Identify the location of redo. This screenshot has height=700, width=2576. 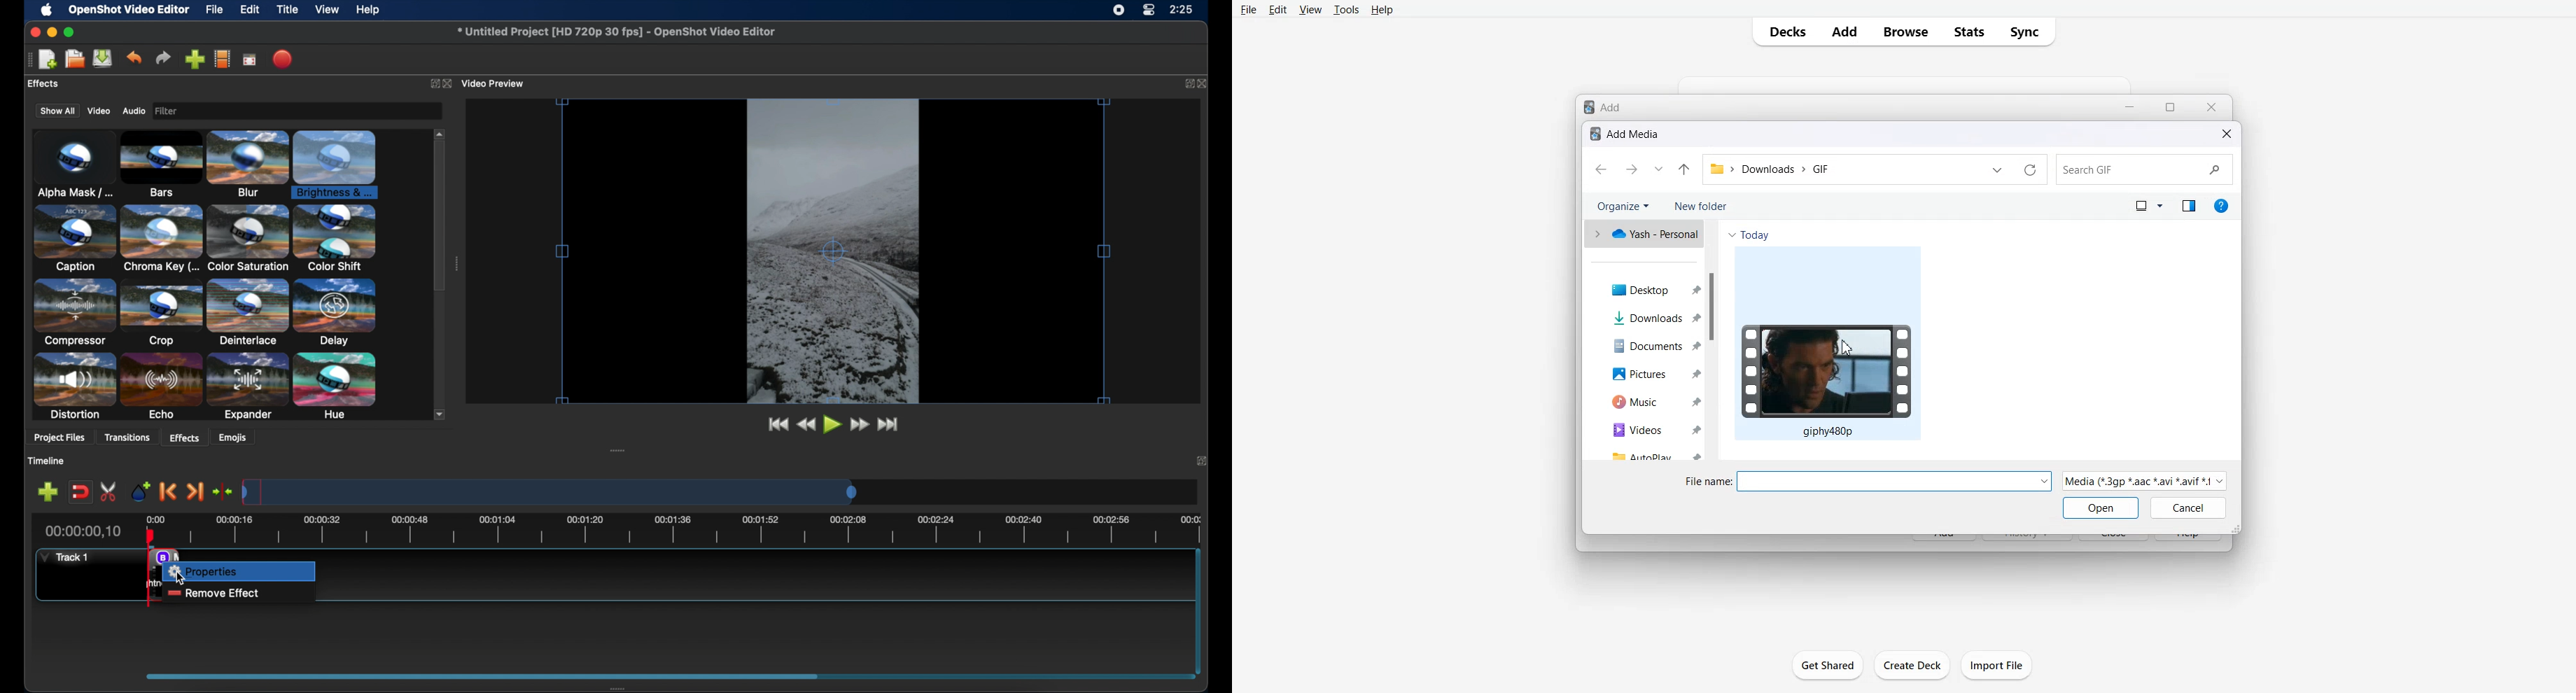
(163, 58).